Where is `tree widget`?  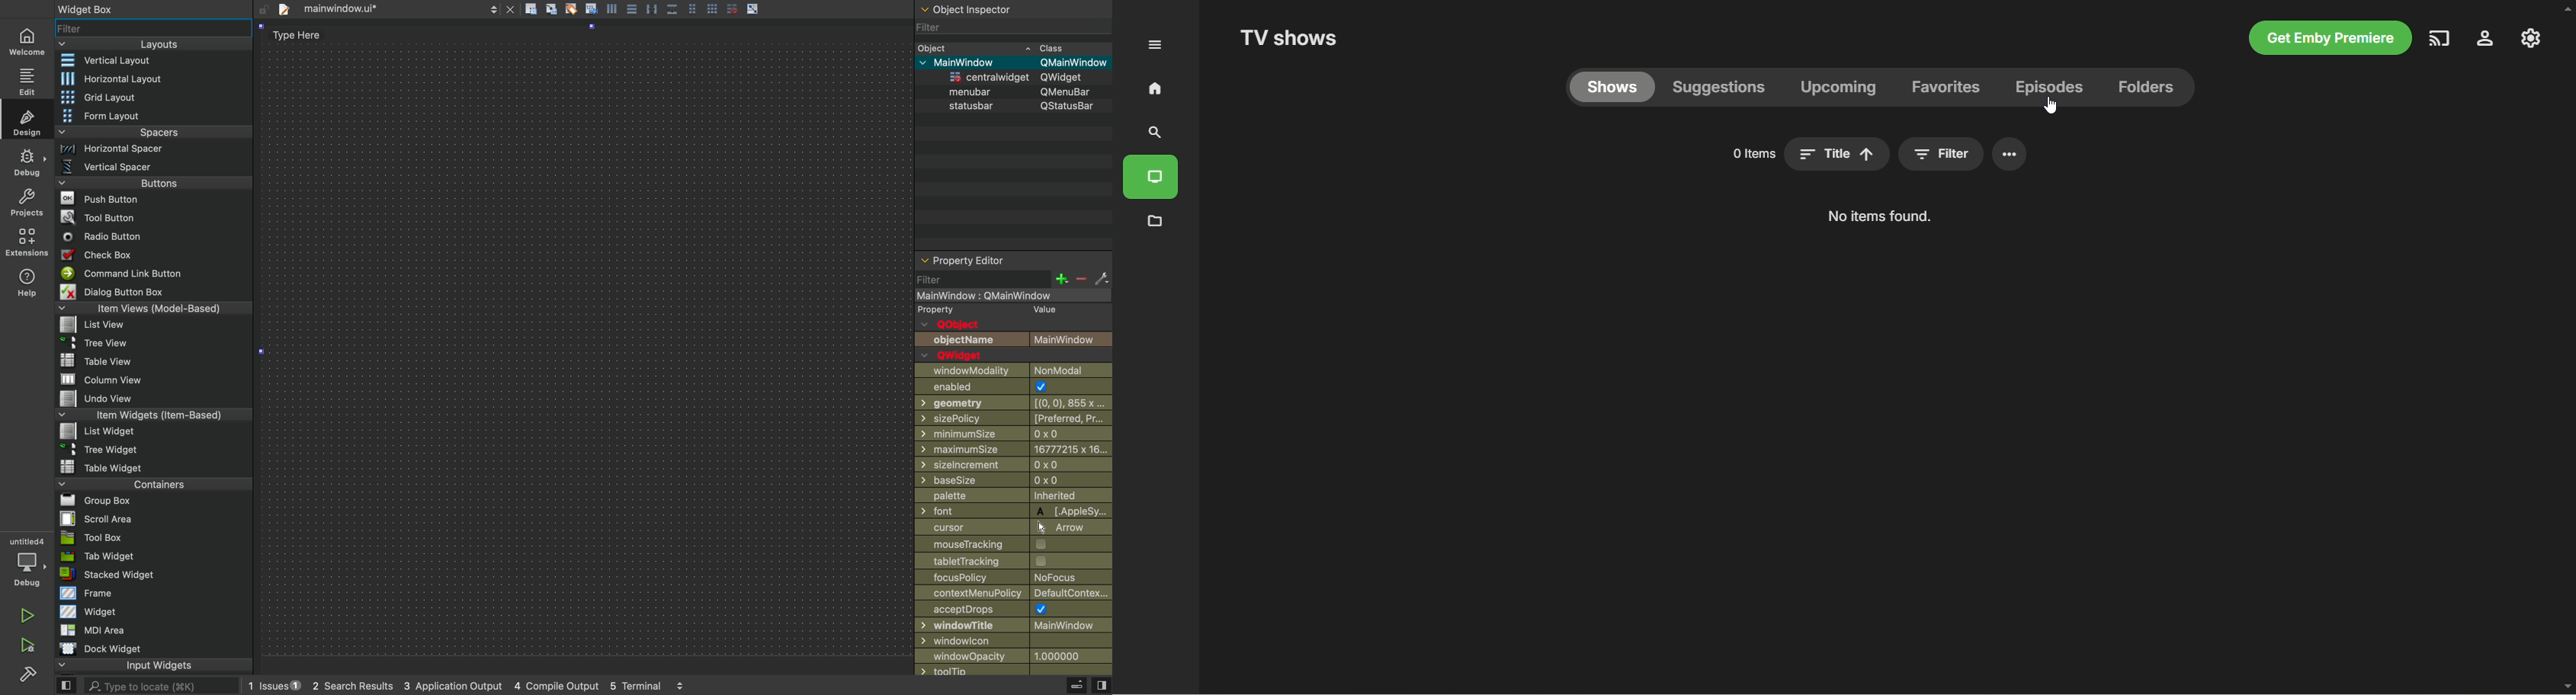 tree widget is located at coordinates (155, 449).